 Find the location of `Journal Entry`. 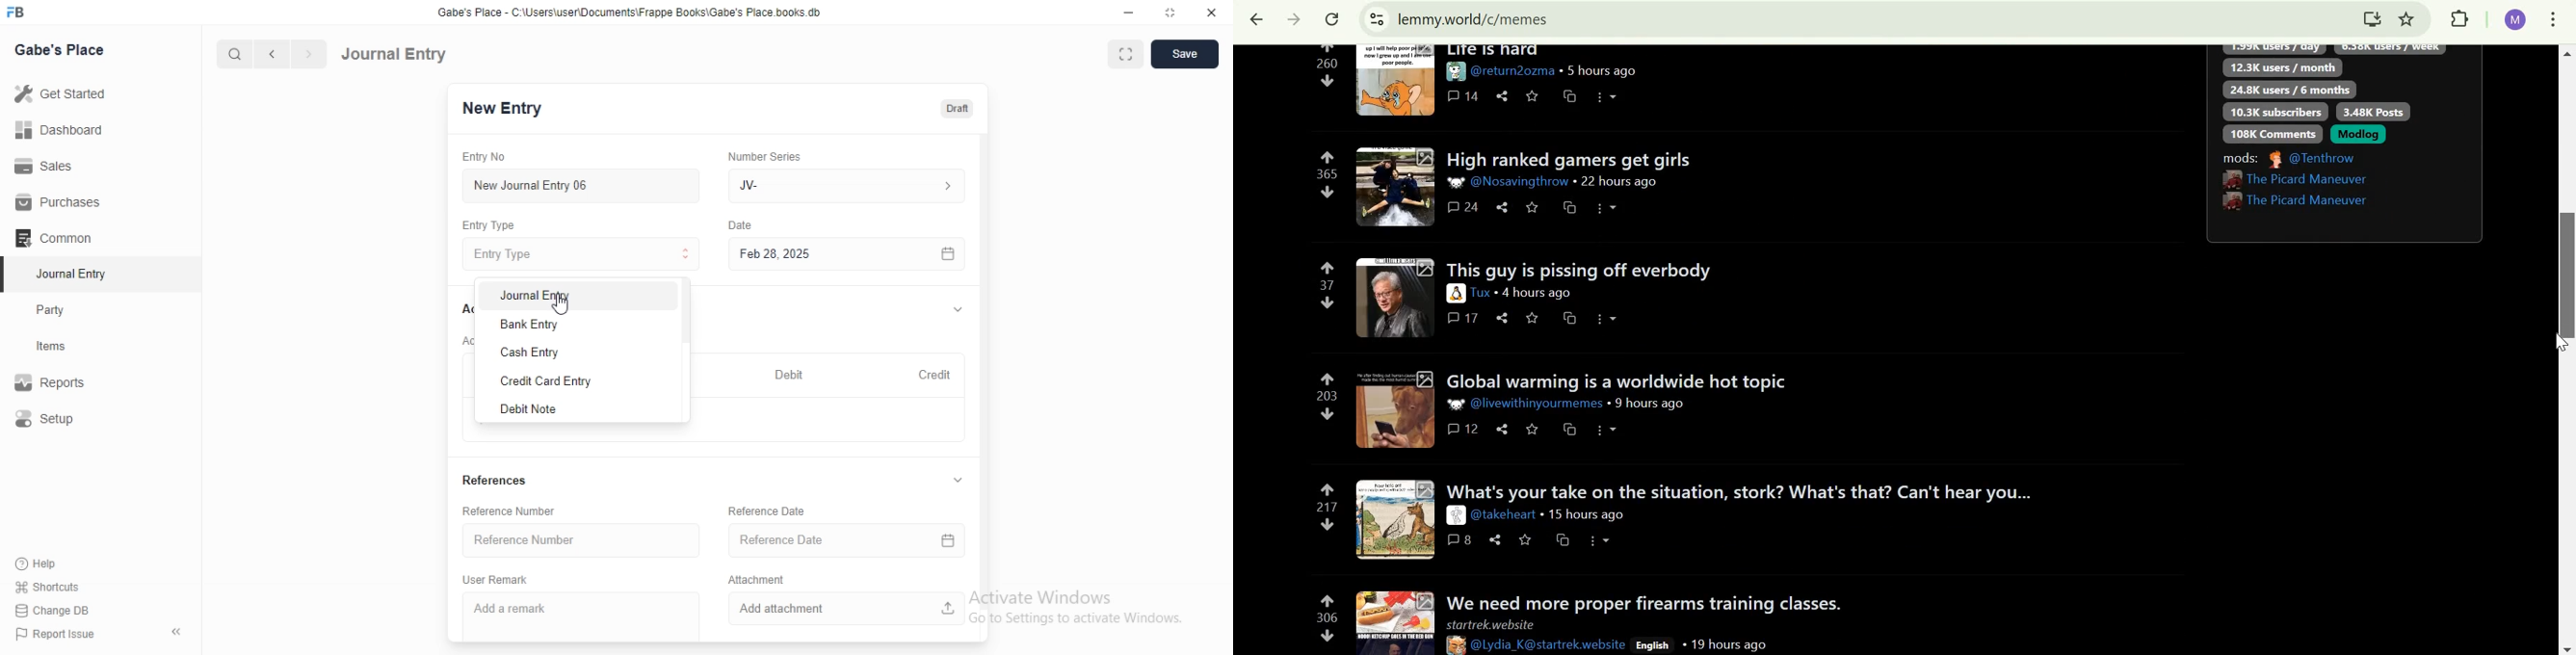

Journal Entry is located at coordinates (585, 299).